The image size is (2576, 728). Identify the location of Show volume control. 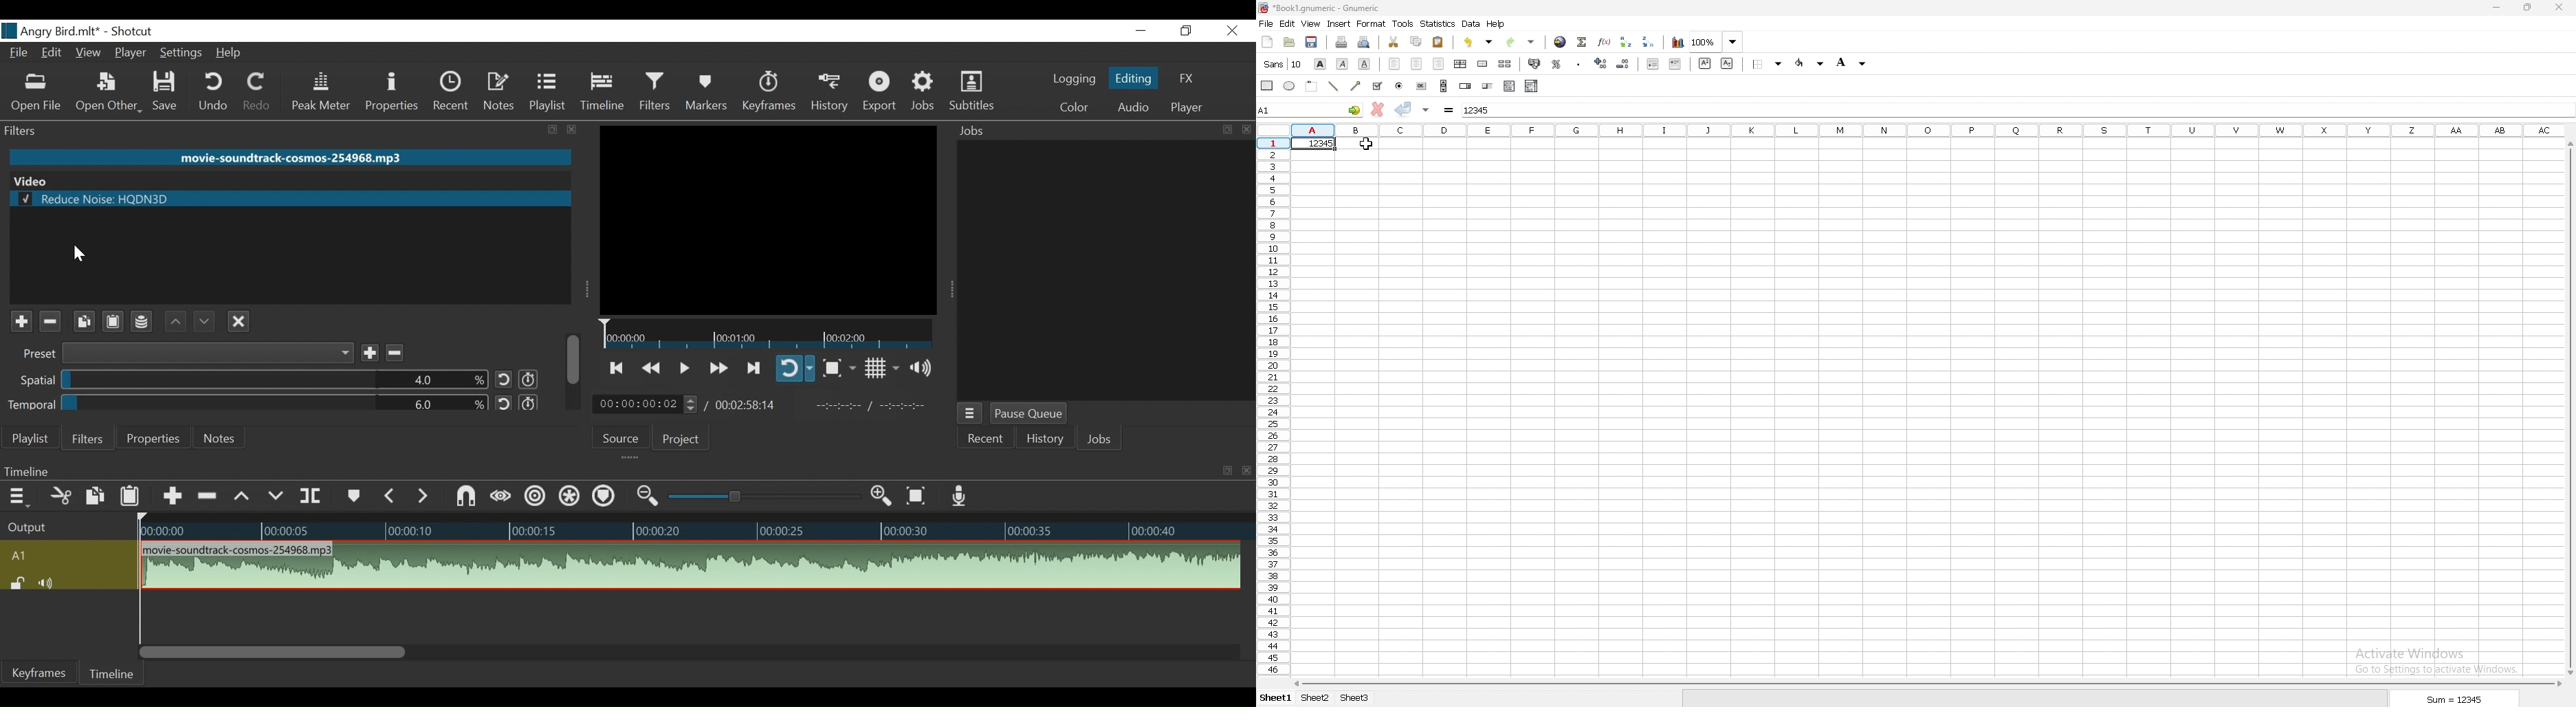
(924, 370).